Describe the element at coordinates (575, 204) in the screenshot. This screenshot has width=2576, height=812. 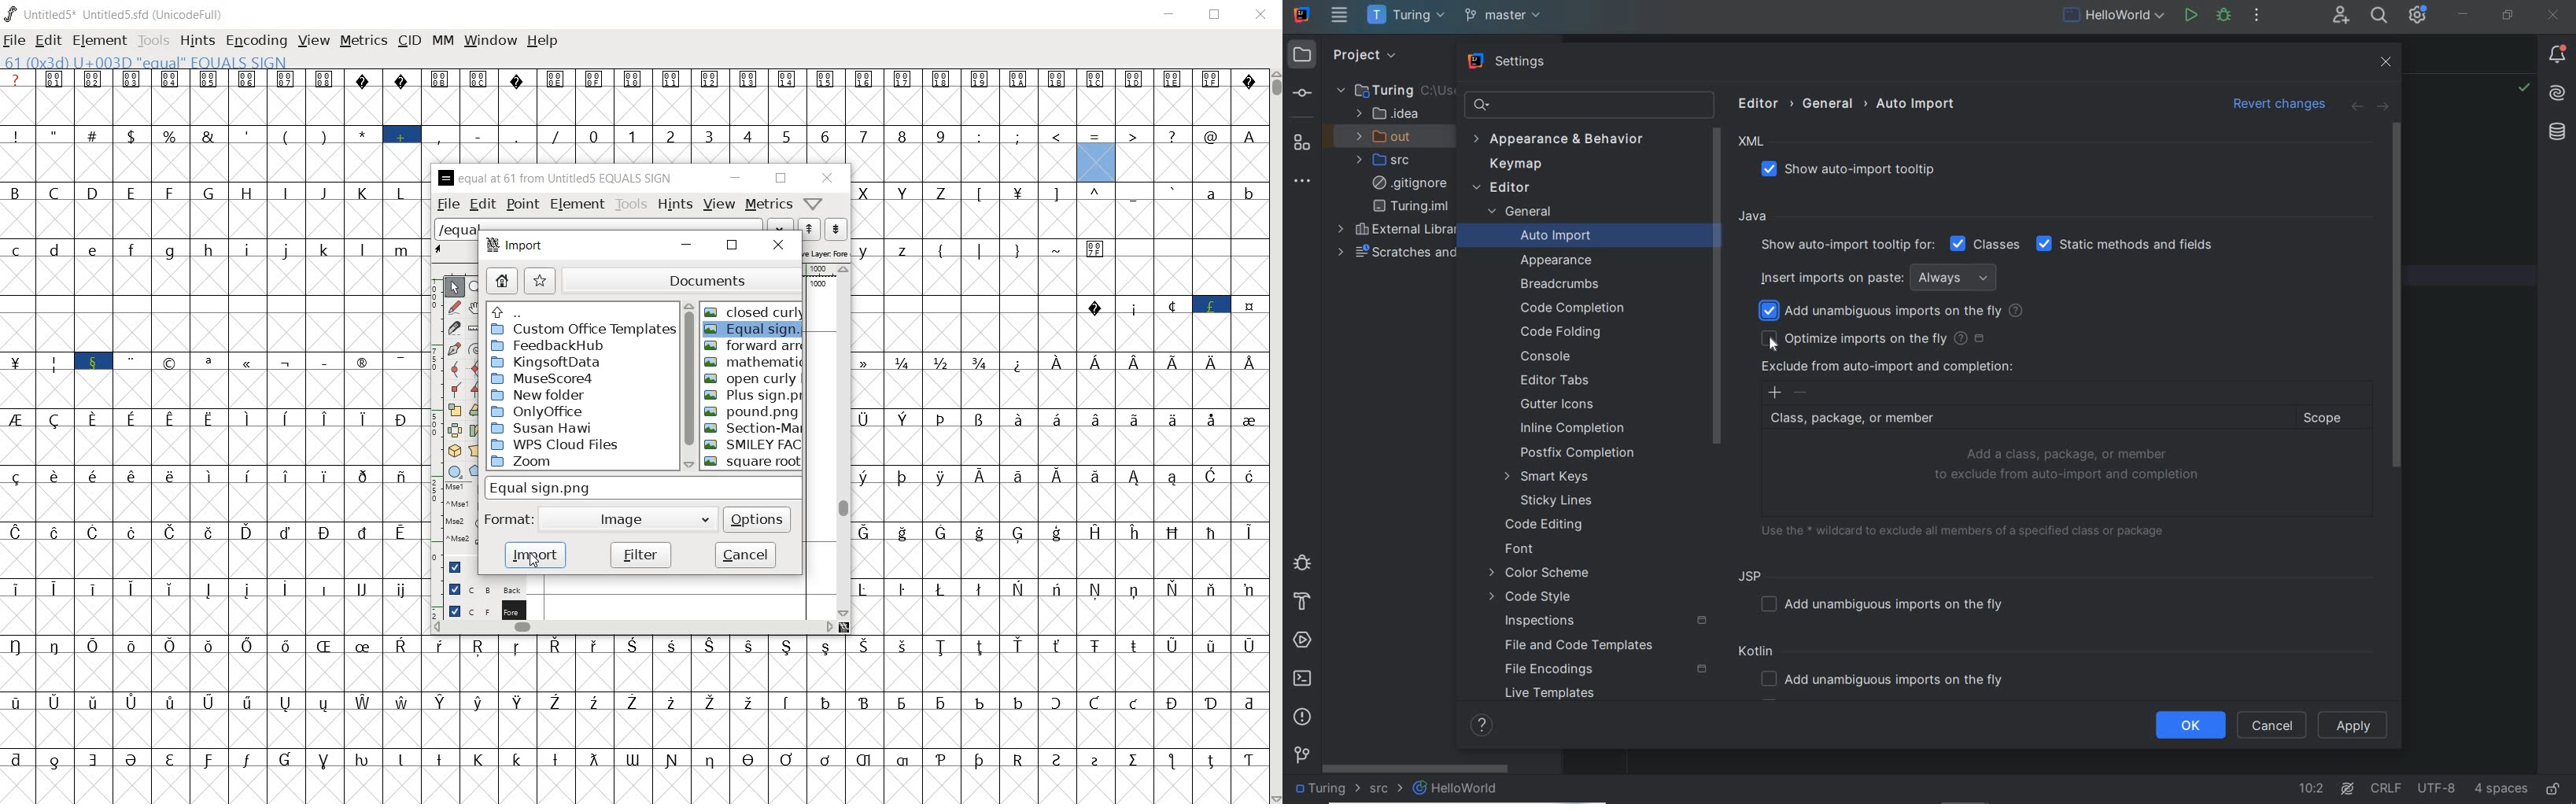
I see `element` at that location.